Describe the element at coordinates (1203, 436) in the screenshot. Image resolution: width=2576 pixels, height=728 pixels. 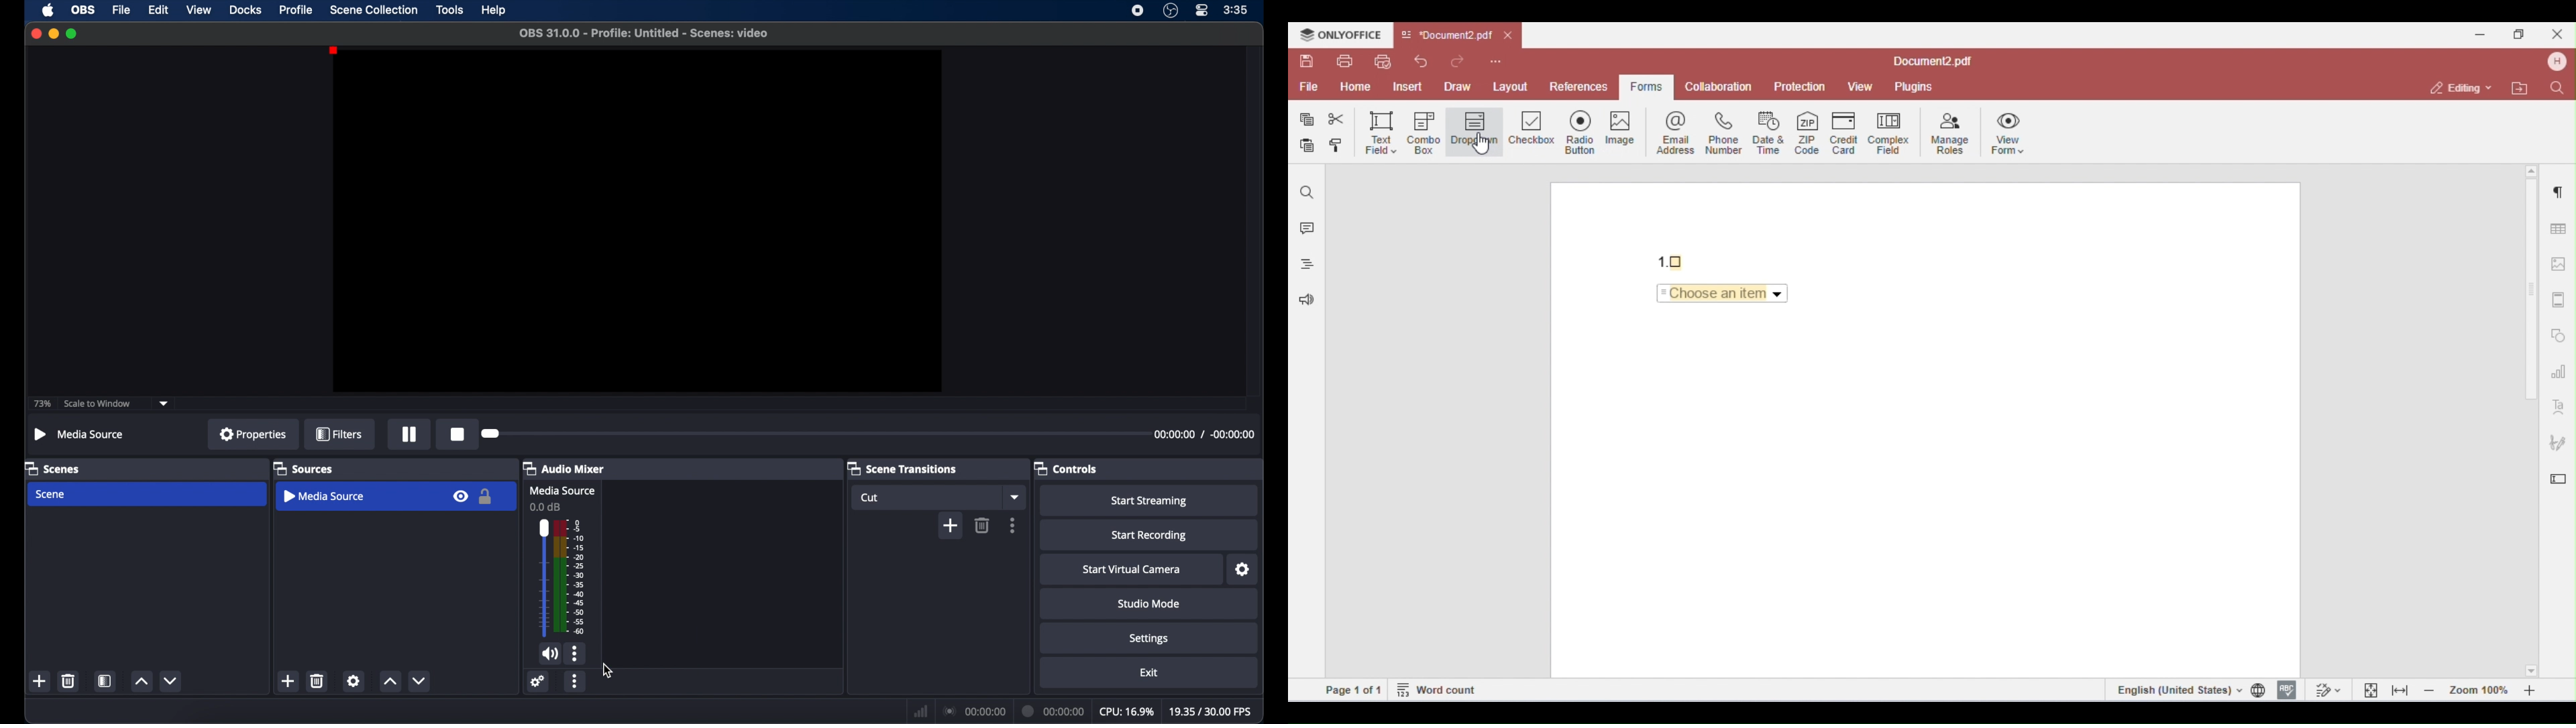
I see `time duration` at that location.